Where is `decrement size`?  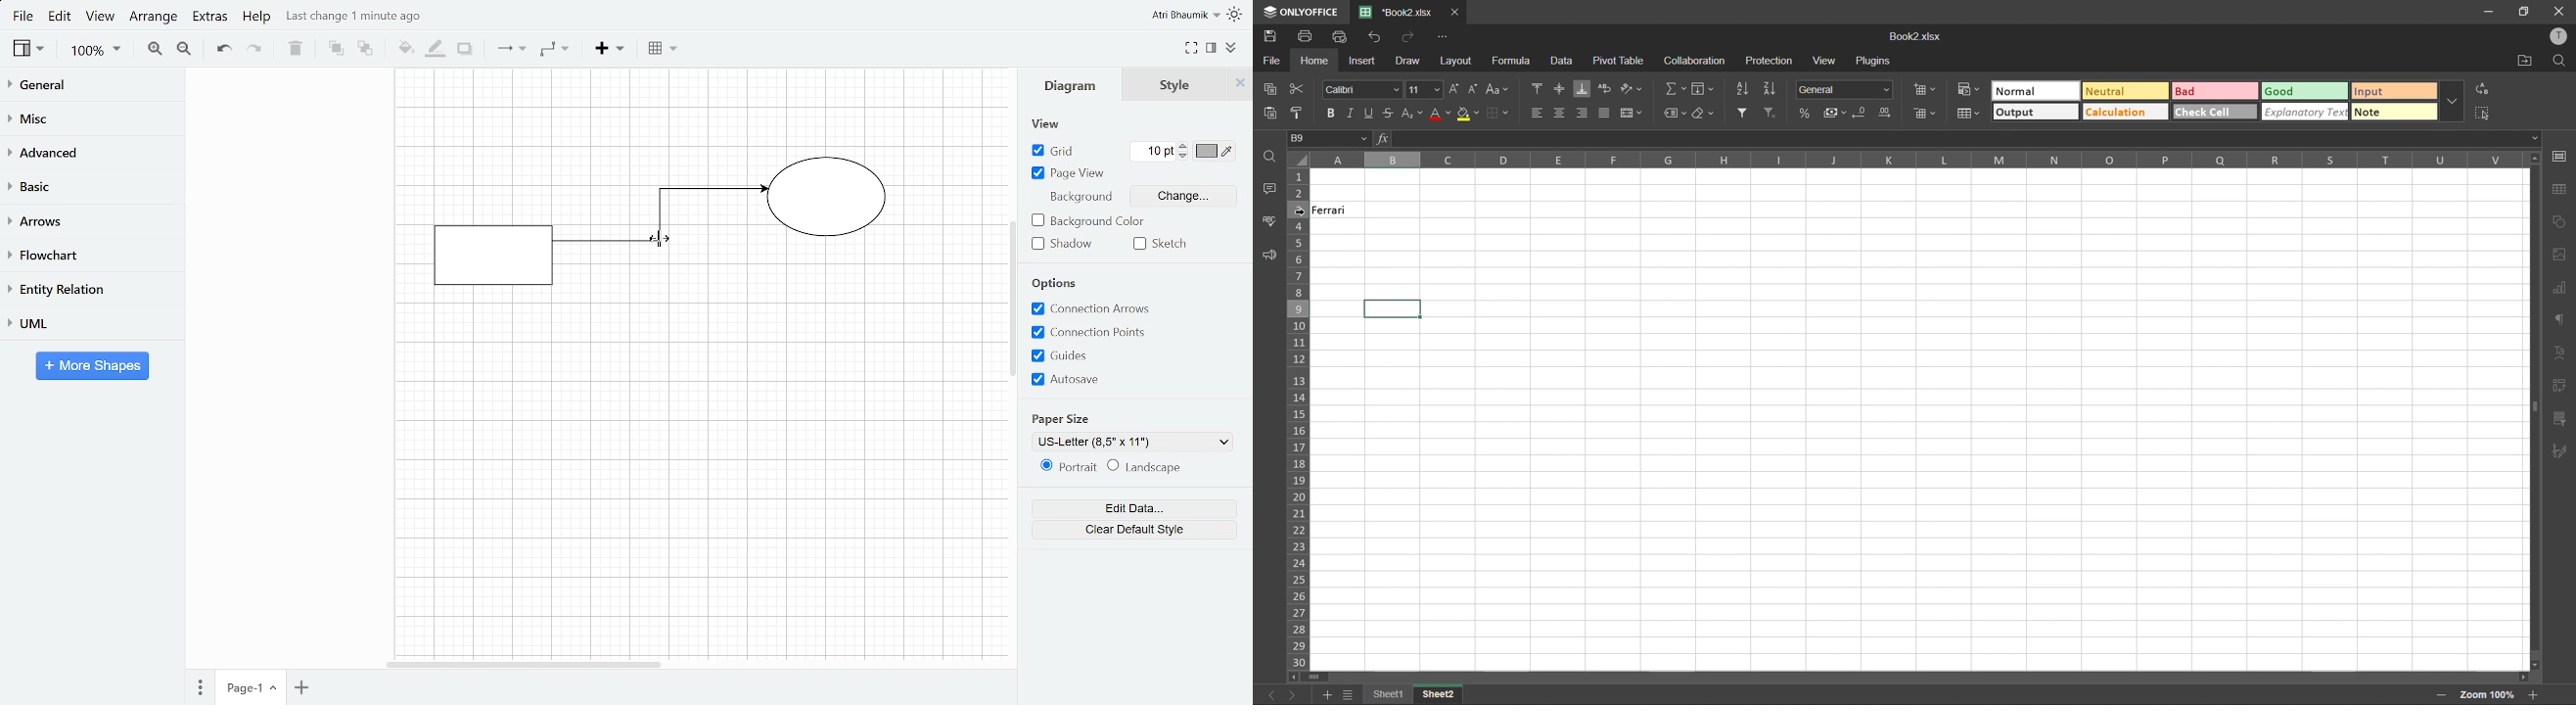 decrement size is located at coordinates (1473, 87).